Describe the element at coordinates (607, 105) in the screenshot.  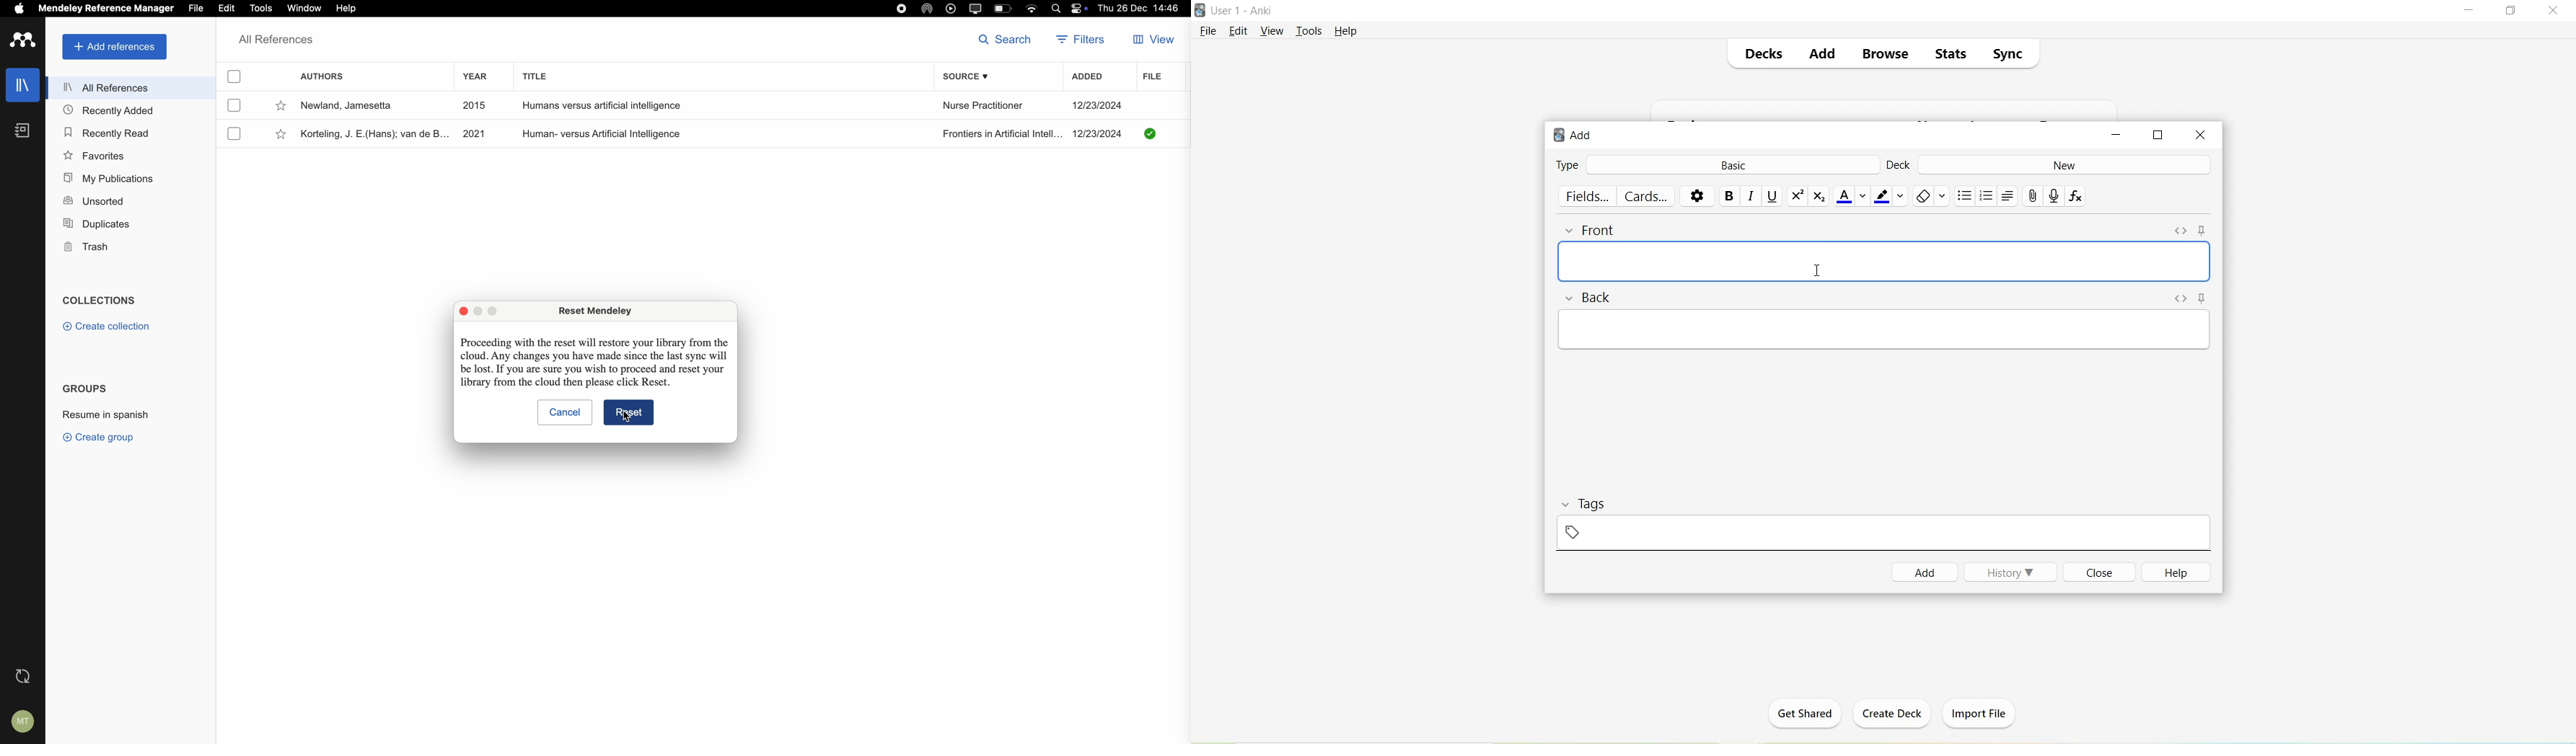
I see `Humans versus artificial intelligence` at that location.